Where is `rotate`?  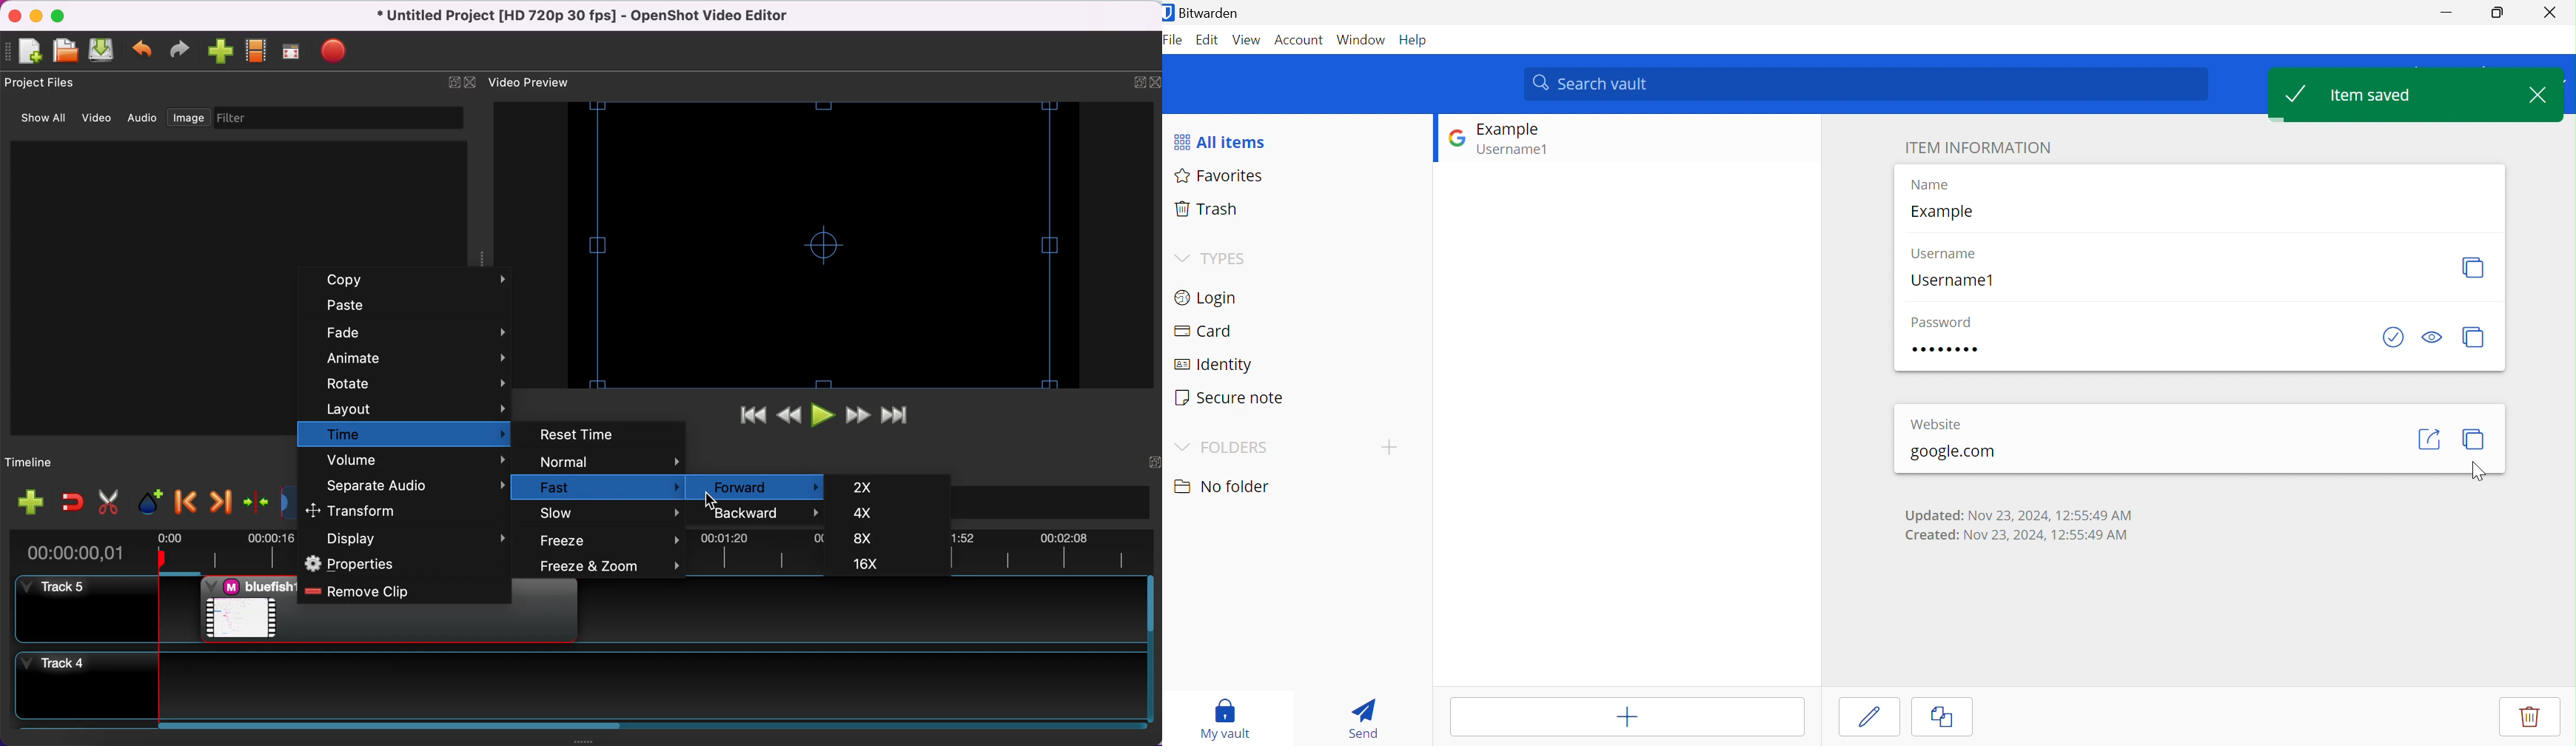
rotate is located at coordinates (411, 386).